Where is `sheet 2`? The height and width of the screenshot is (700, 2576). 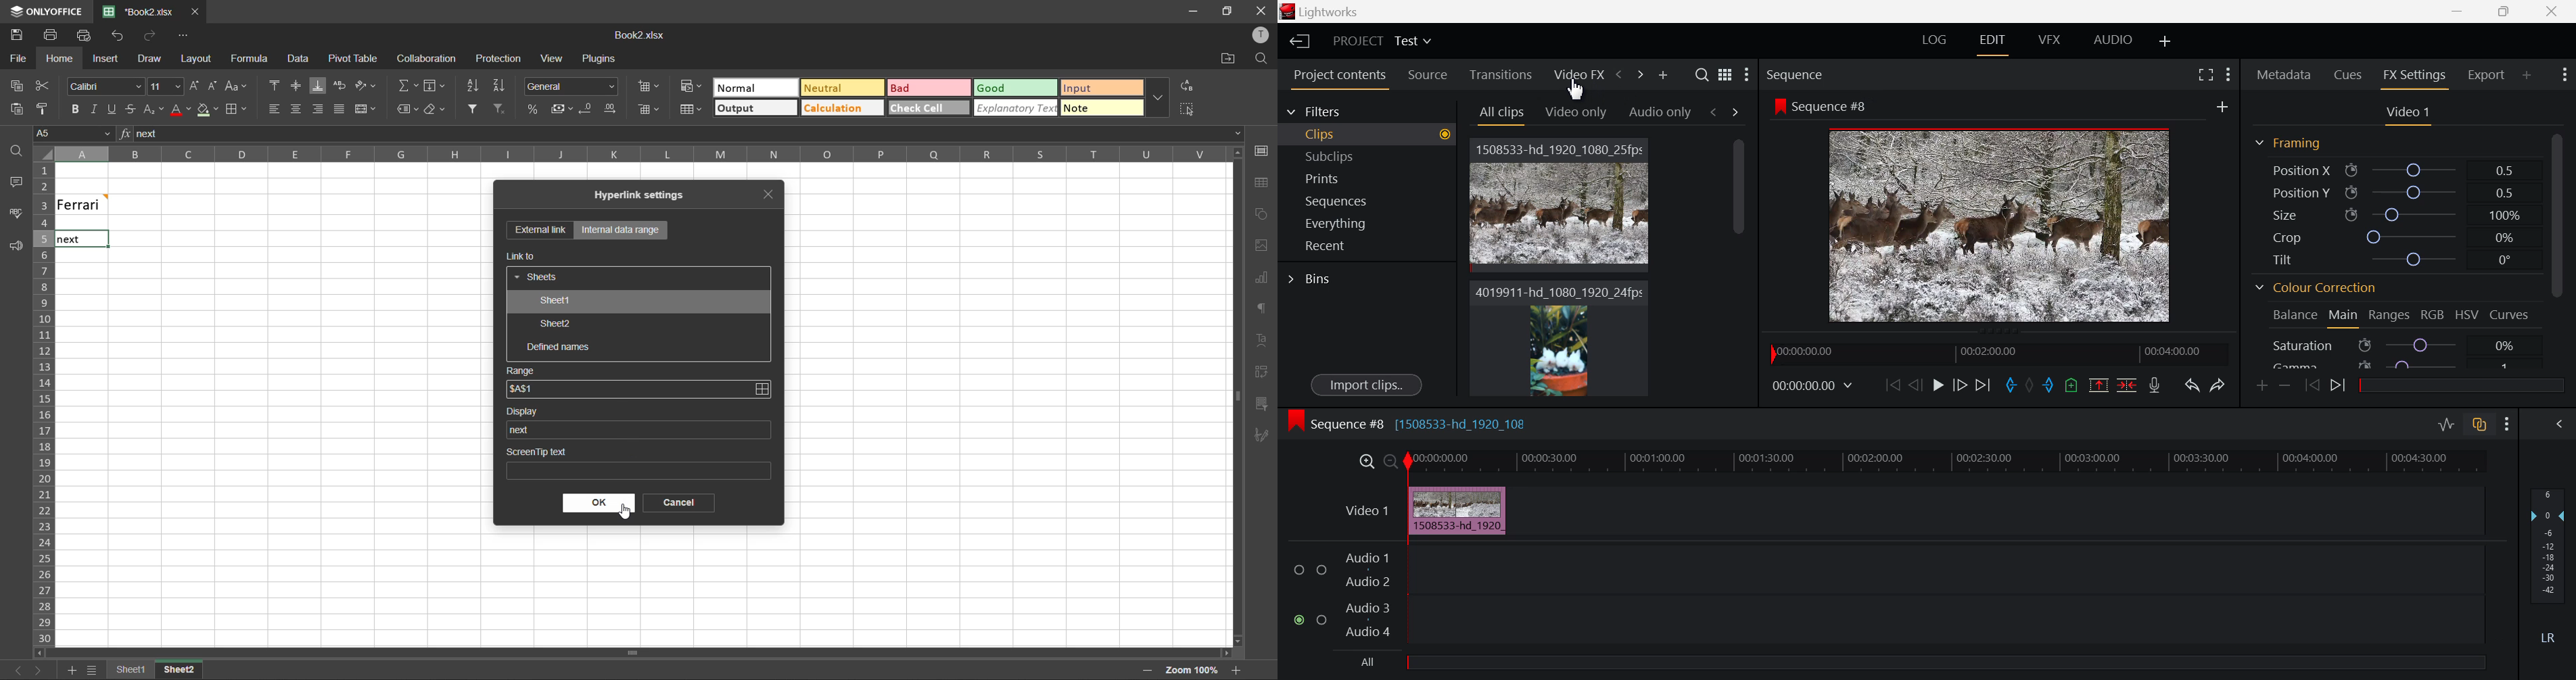
sheet 2 is located at coordinates (193, 671).